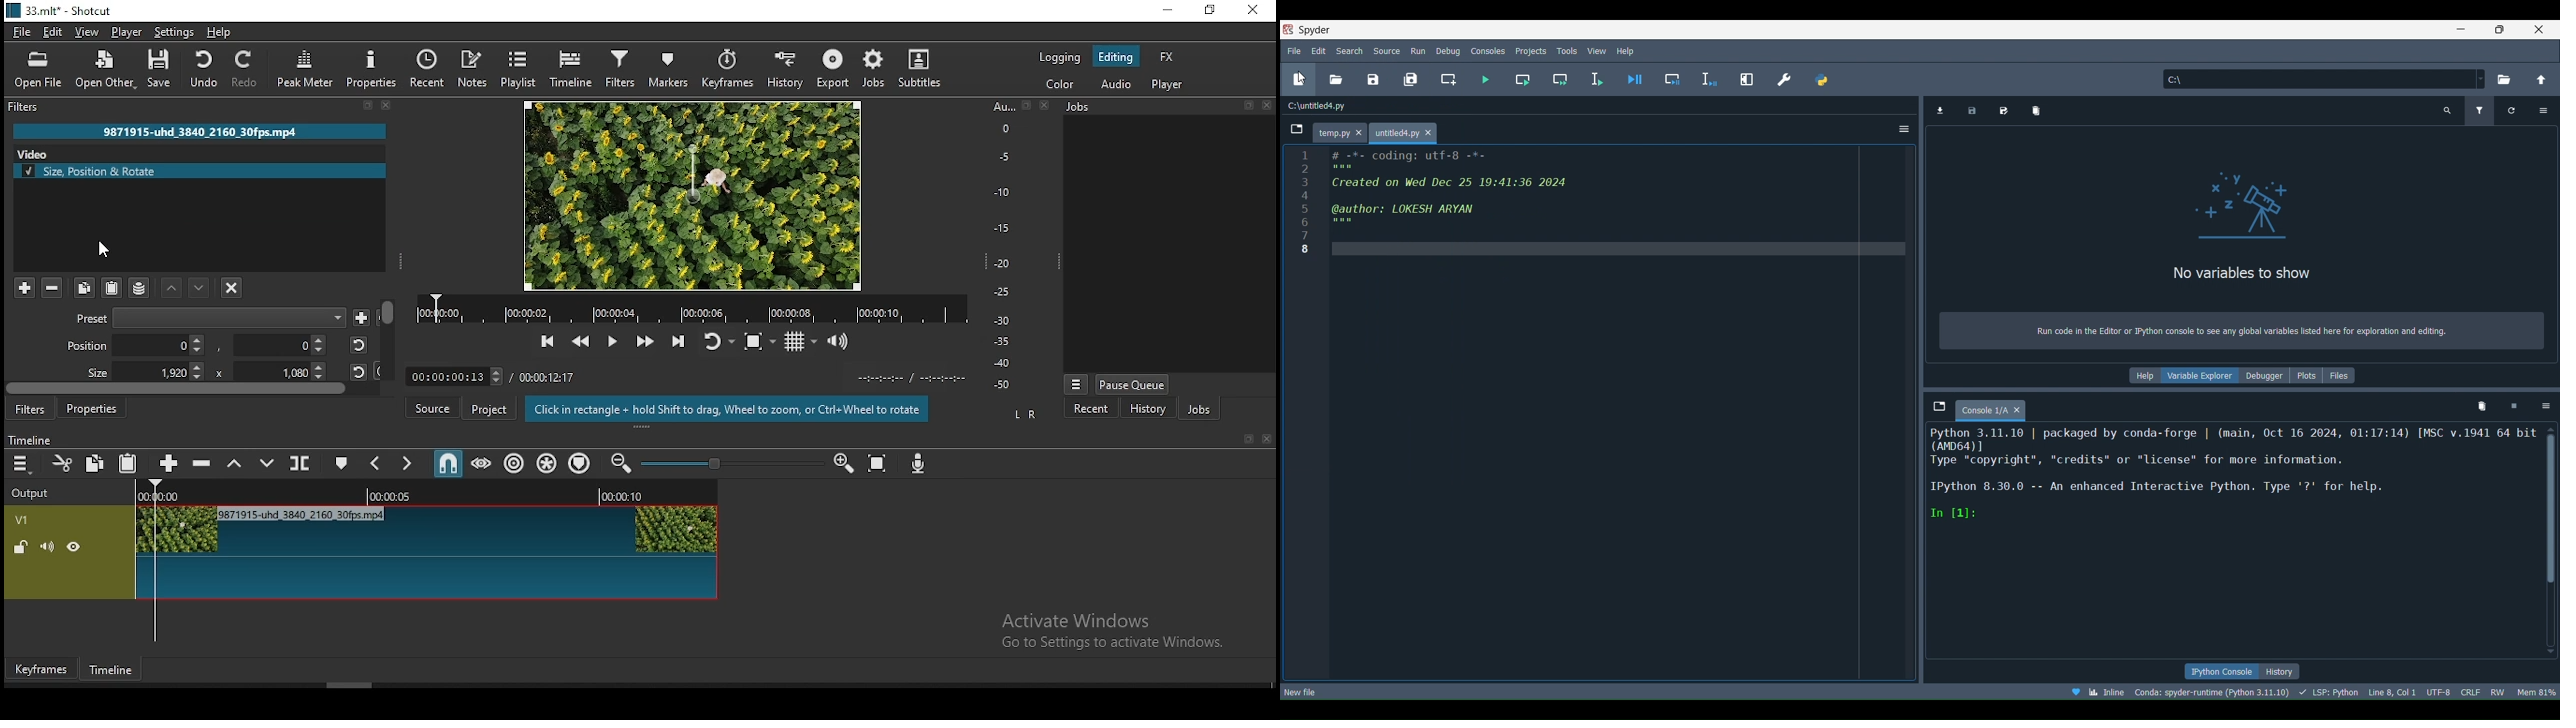  I want to click on Run current cell ( Ctrl + Return), so click(1517, 79).